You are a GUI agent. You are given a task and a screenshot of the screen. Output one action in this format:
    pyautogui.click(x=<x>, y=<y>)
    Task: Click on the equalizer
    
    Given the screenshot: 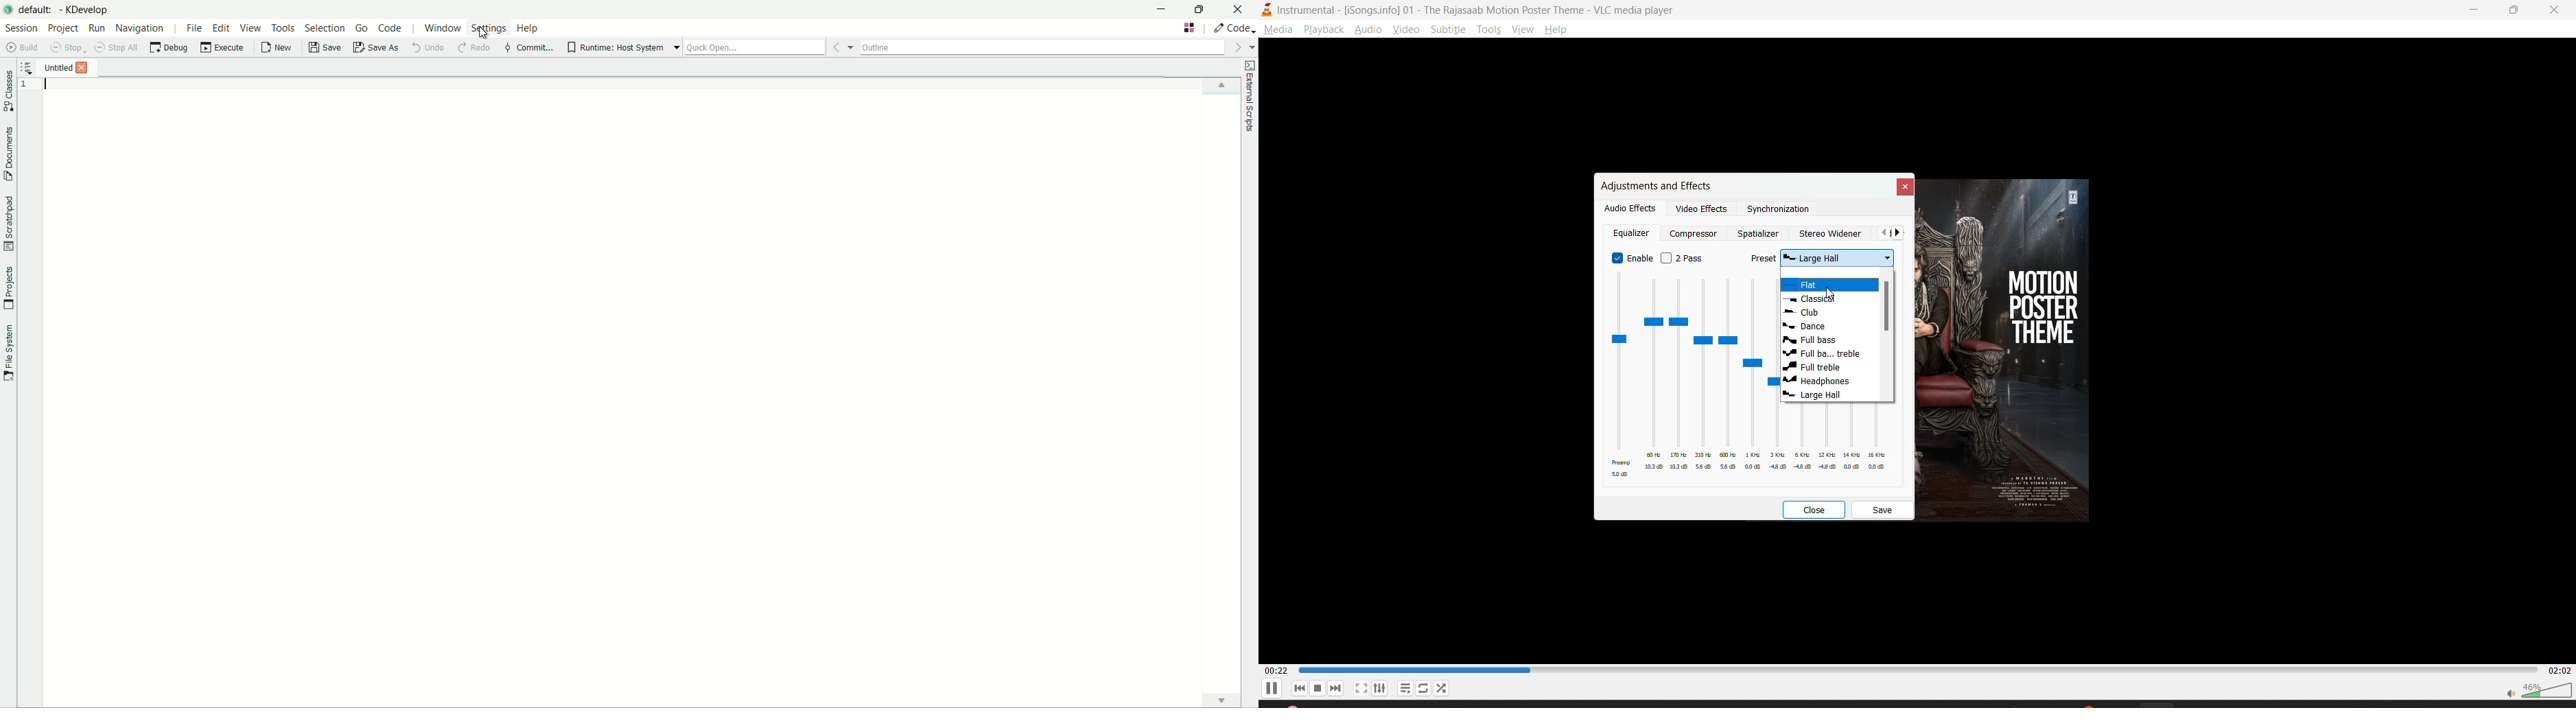 What is the action you would take?
    pyautogui.click(x=1634, y=235)
    